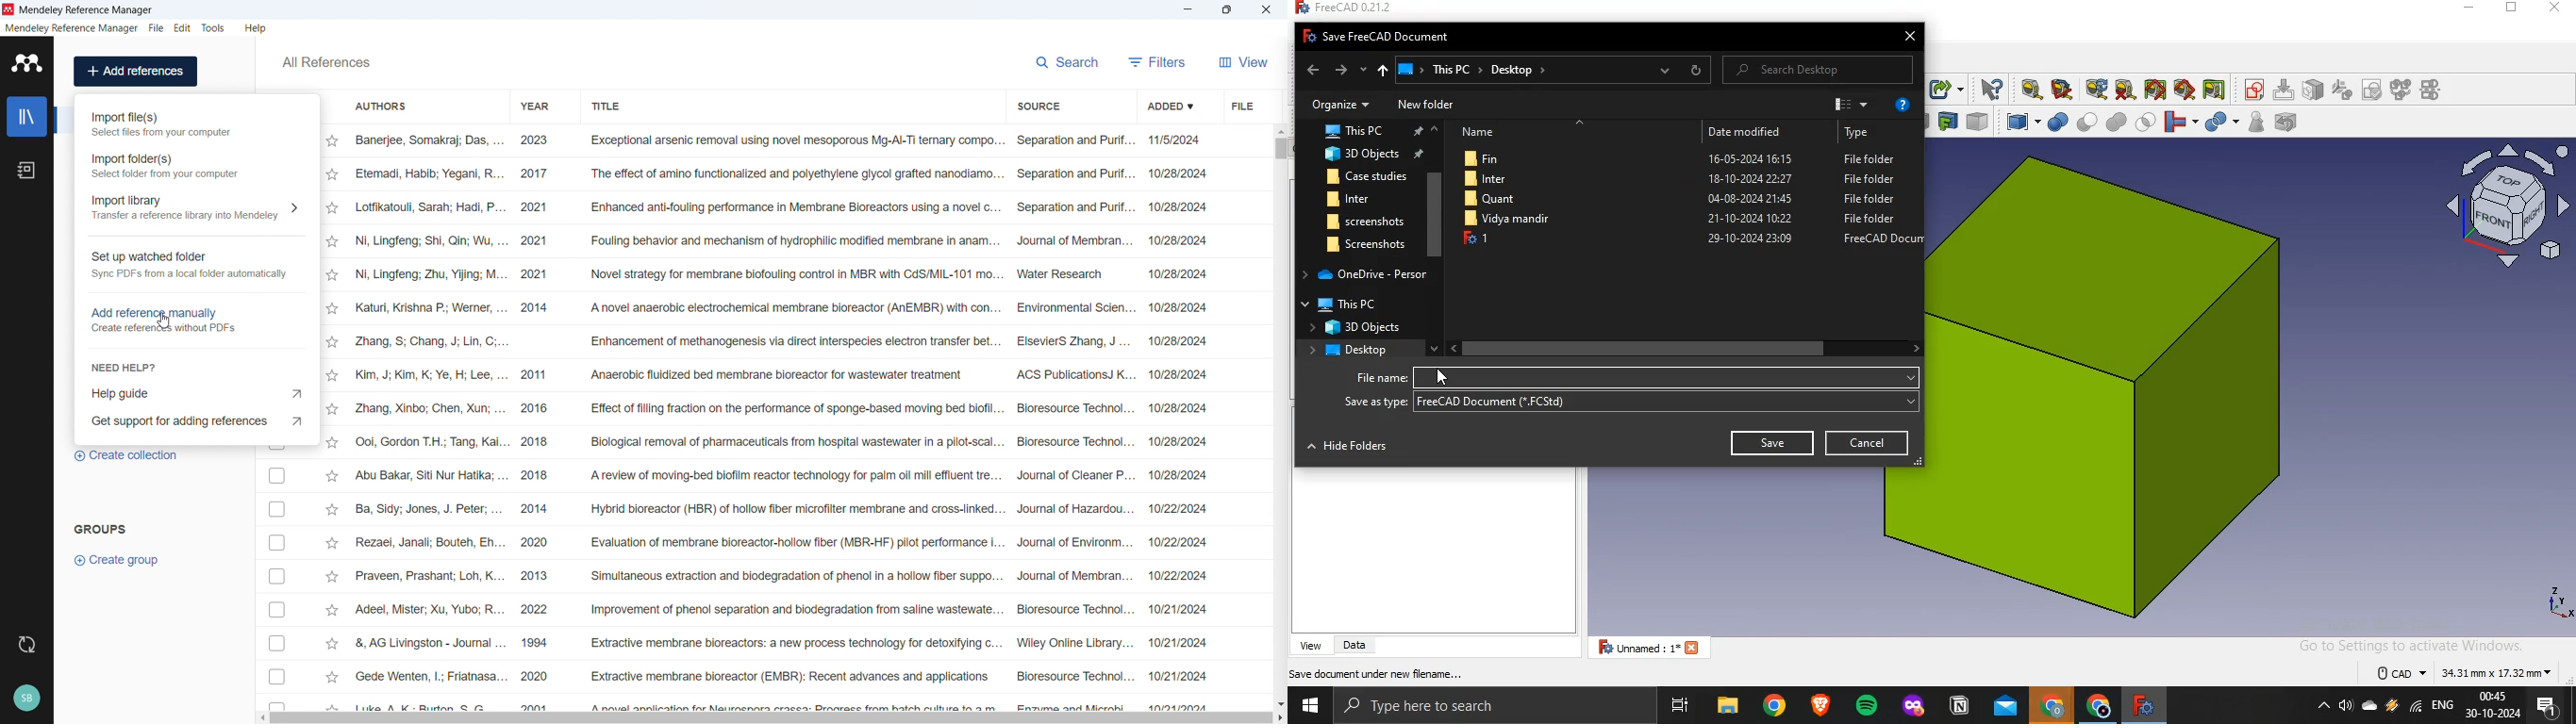  Describe the element at coordinates (1679, 220) in the screenshot. I see ` file` at that location.